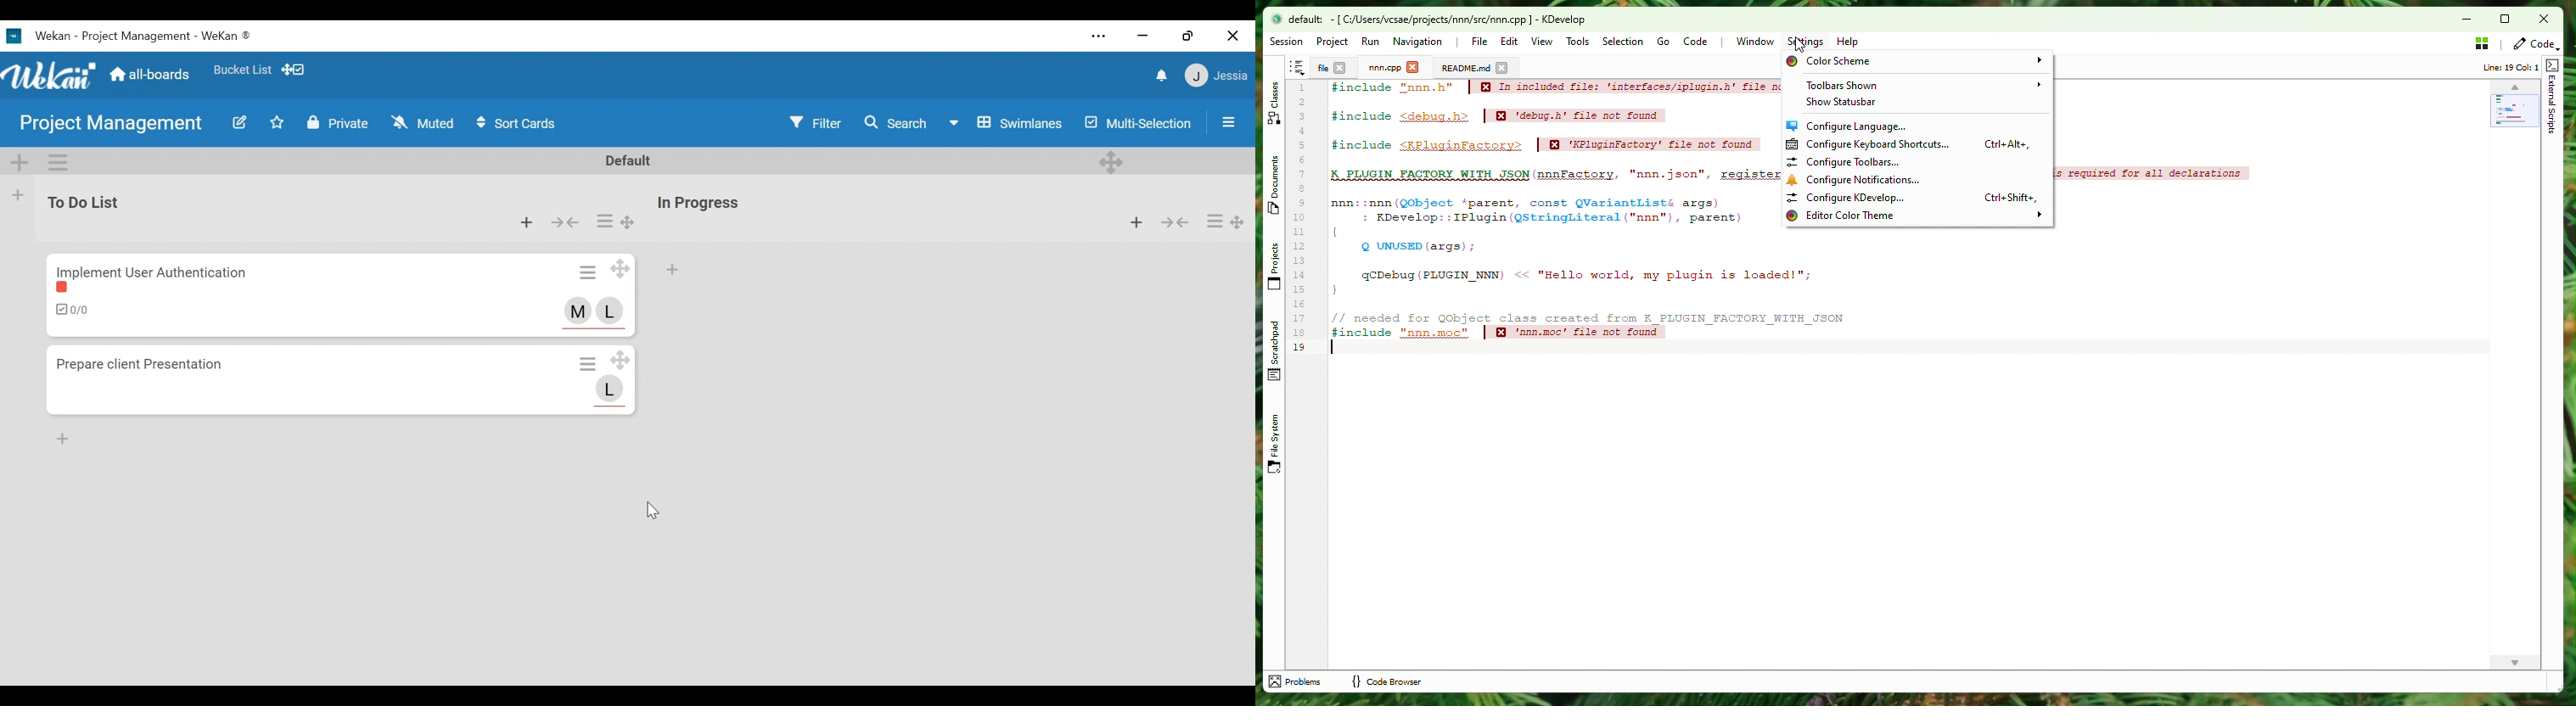  Describe the element at coordinates (278, 122) in the screenshot. I see `Toggle favorites` at that location.